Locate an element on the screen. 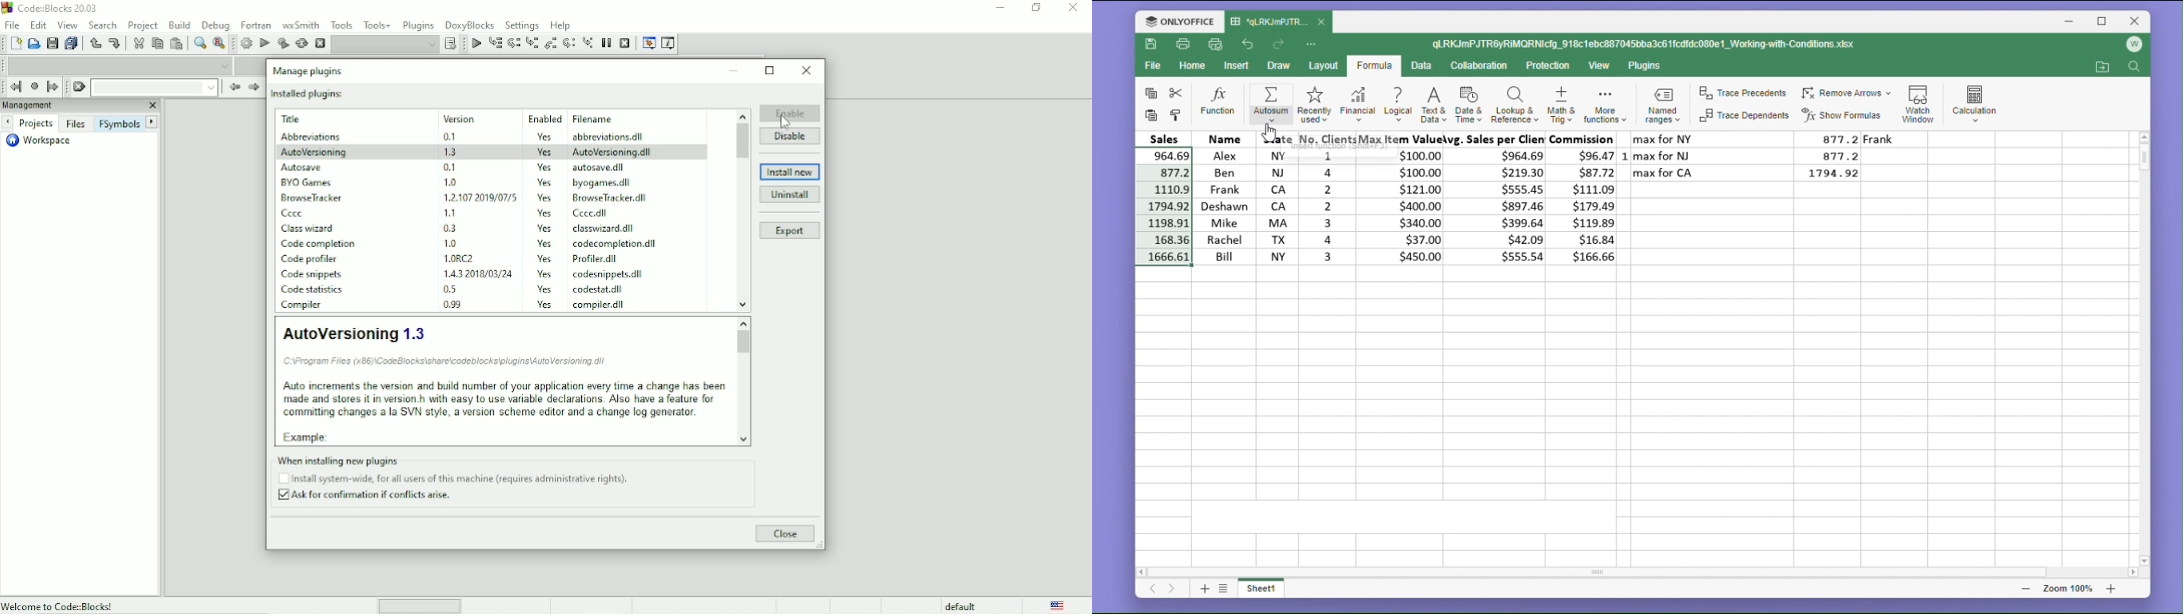  DoxyBlocks is located at coordinates (470, 25).